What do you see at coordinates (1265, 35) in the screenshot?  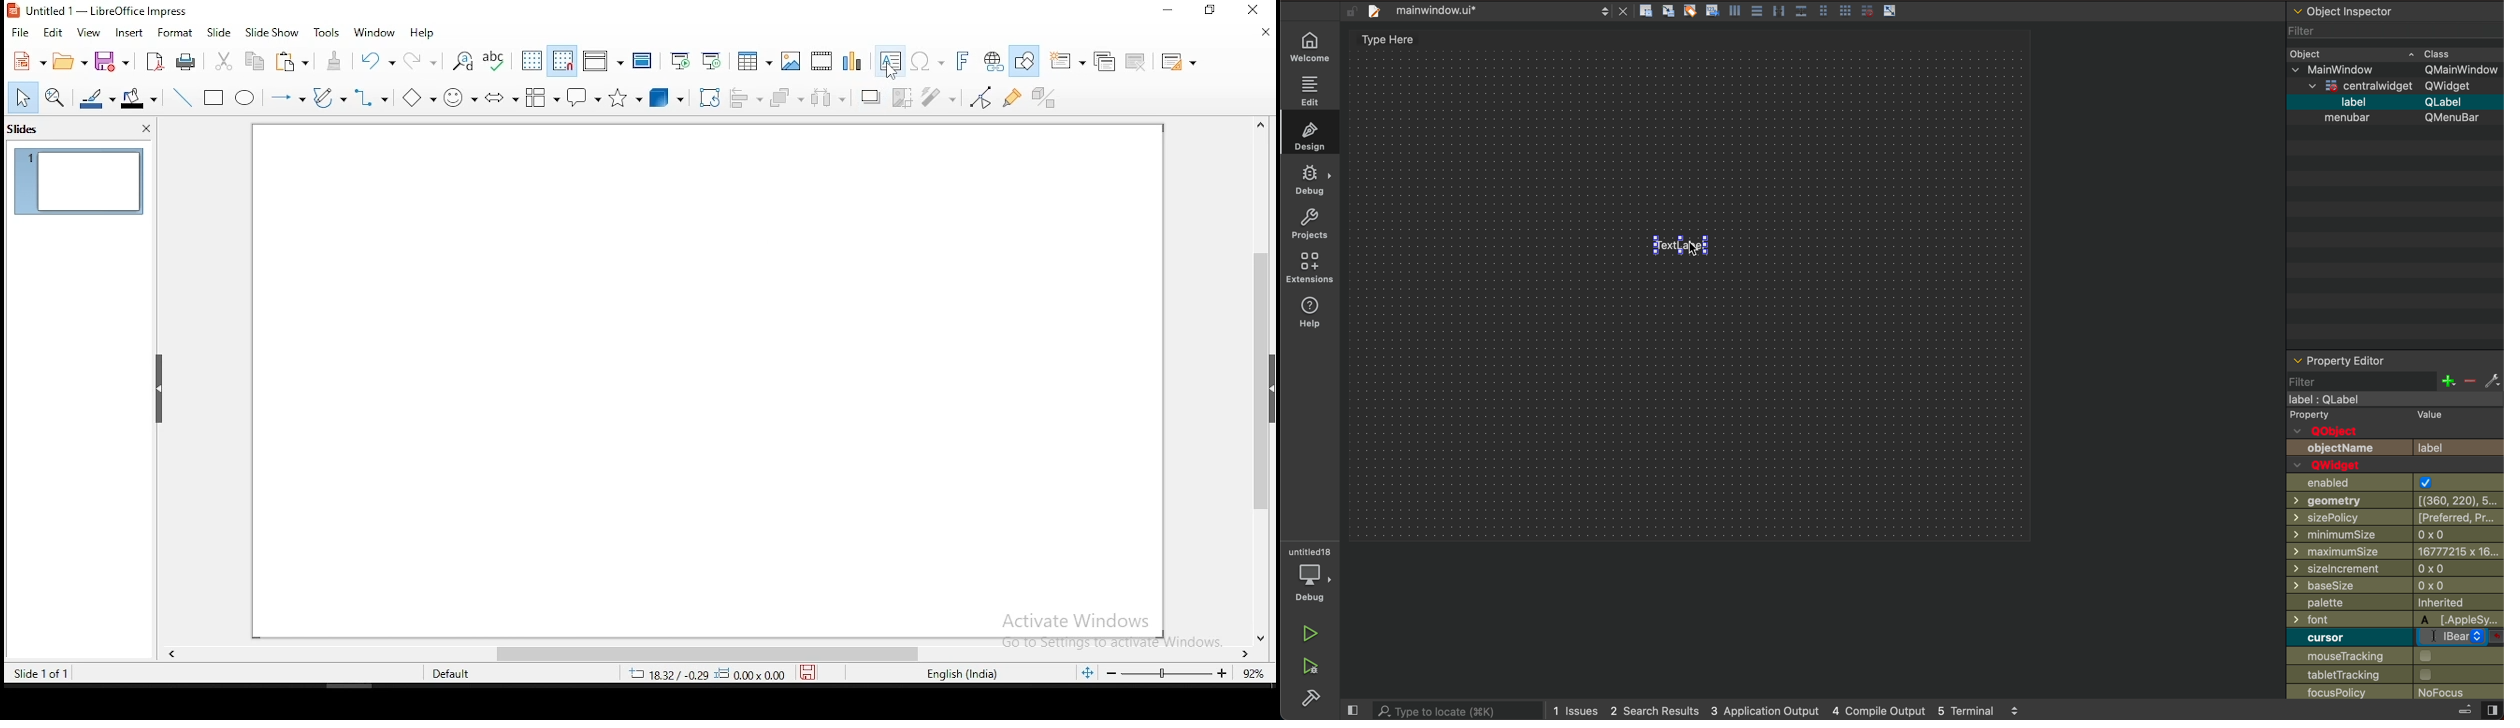 I see `close` at bounding box center [1265, 35].